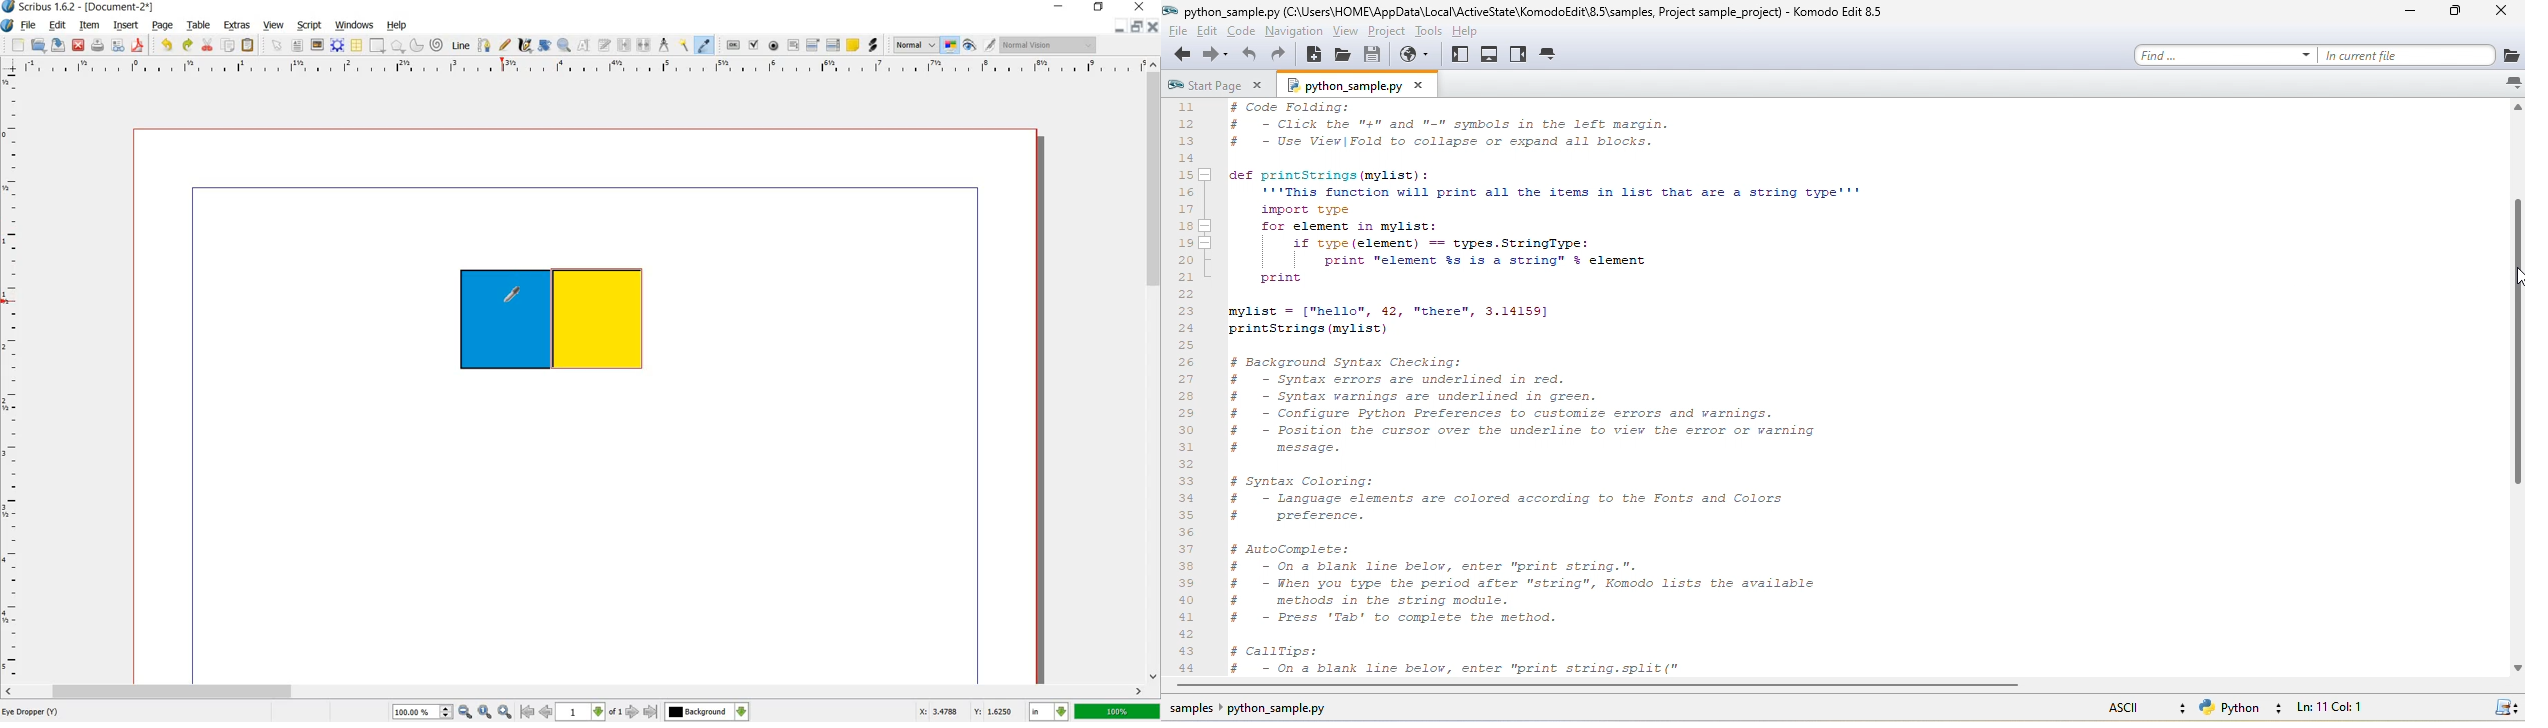 Image resolution: width=2548 pixels, height=728 pixels. I want to click on item, so click(90, 26).